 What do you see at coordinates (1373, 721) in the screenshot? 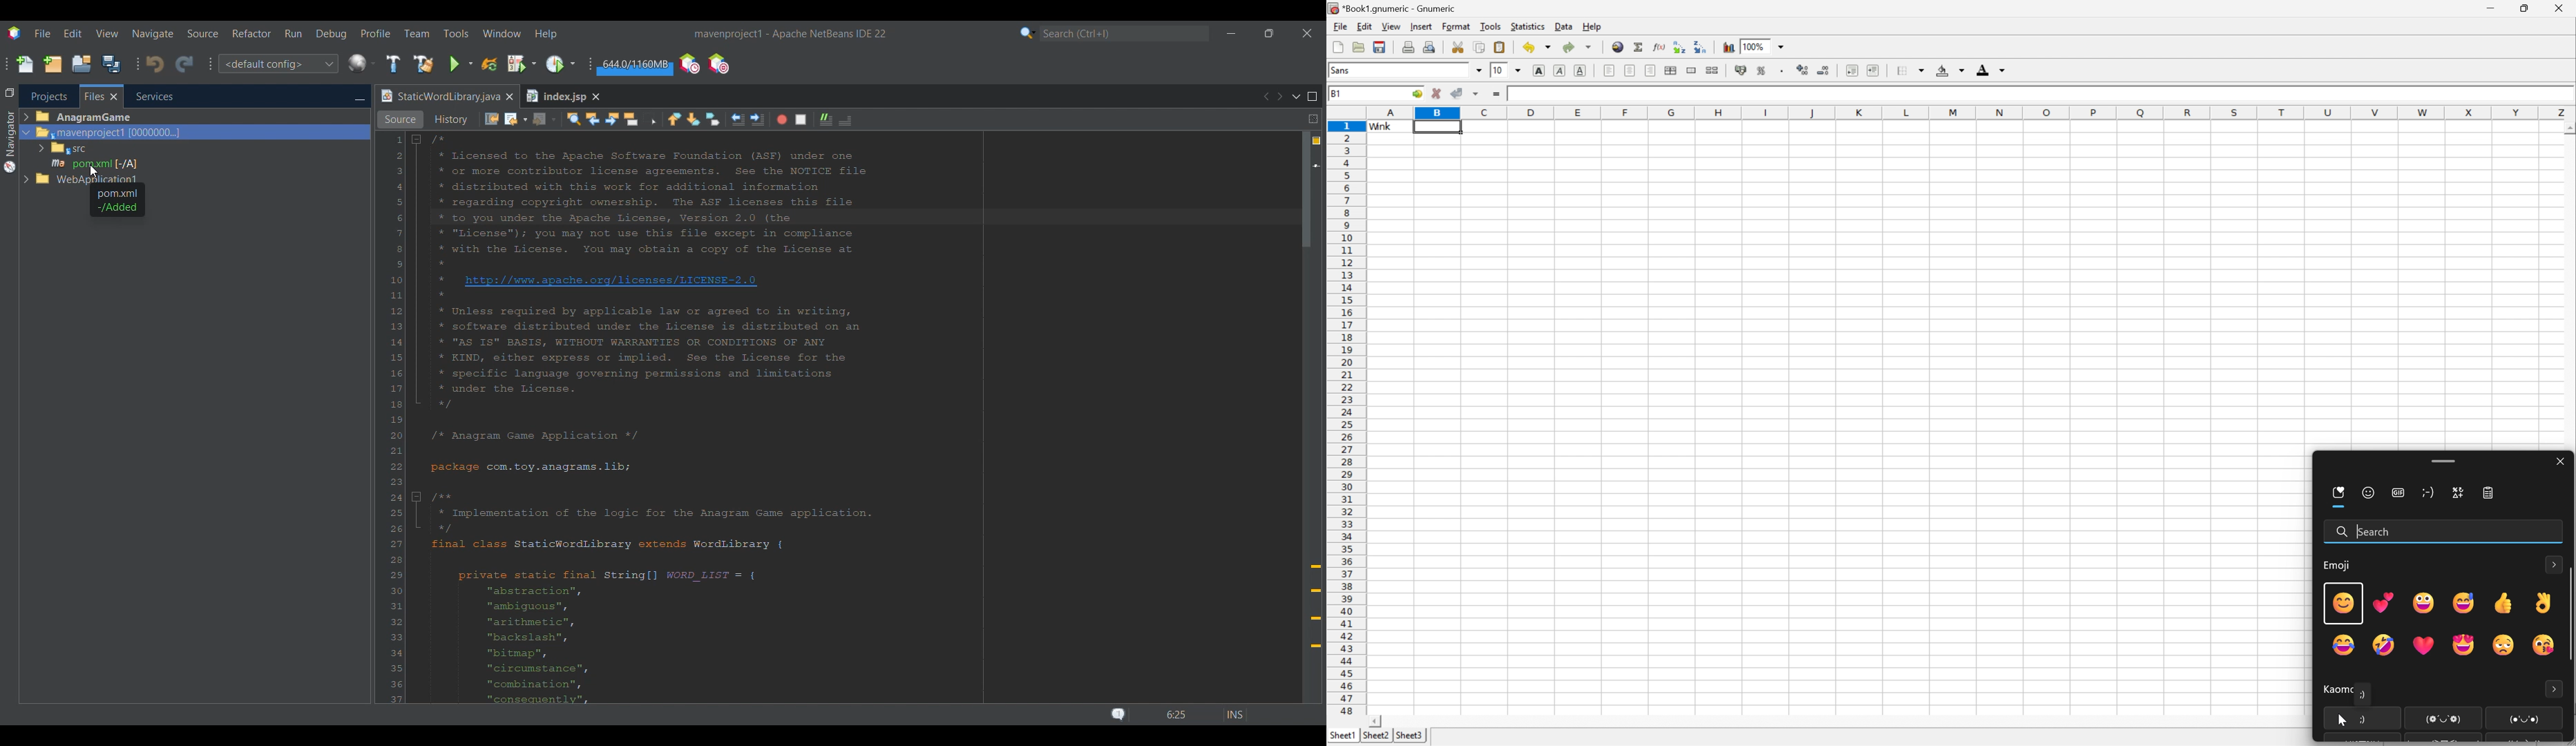
I see `scroll right` at bounding box center [1373, 721].